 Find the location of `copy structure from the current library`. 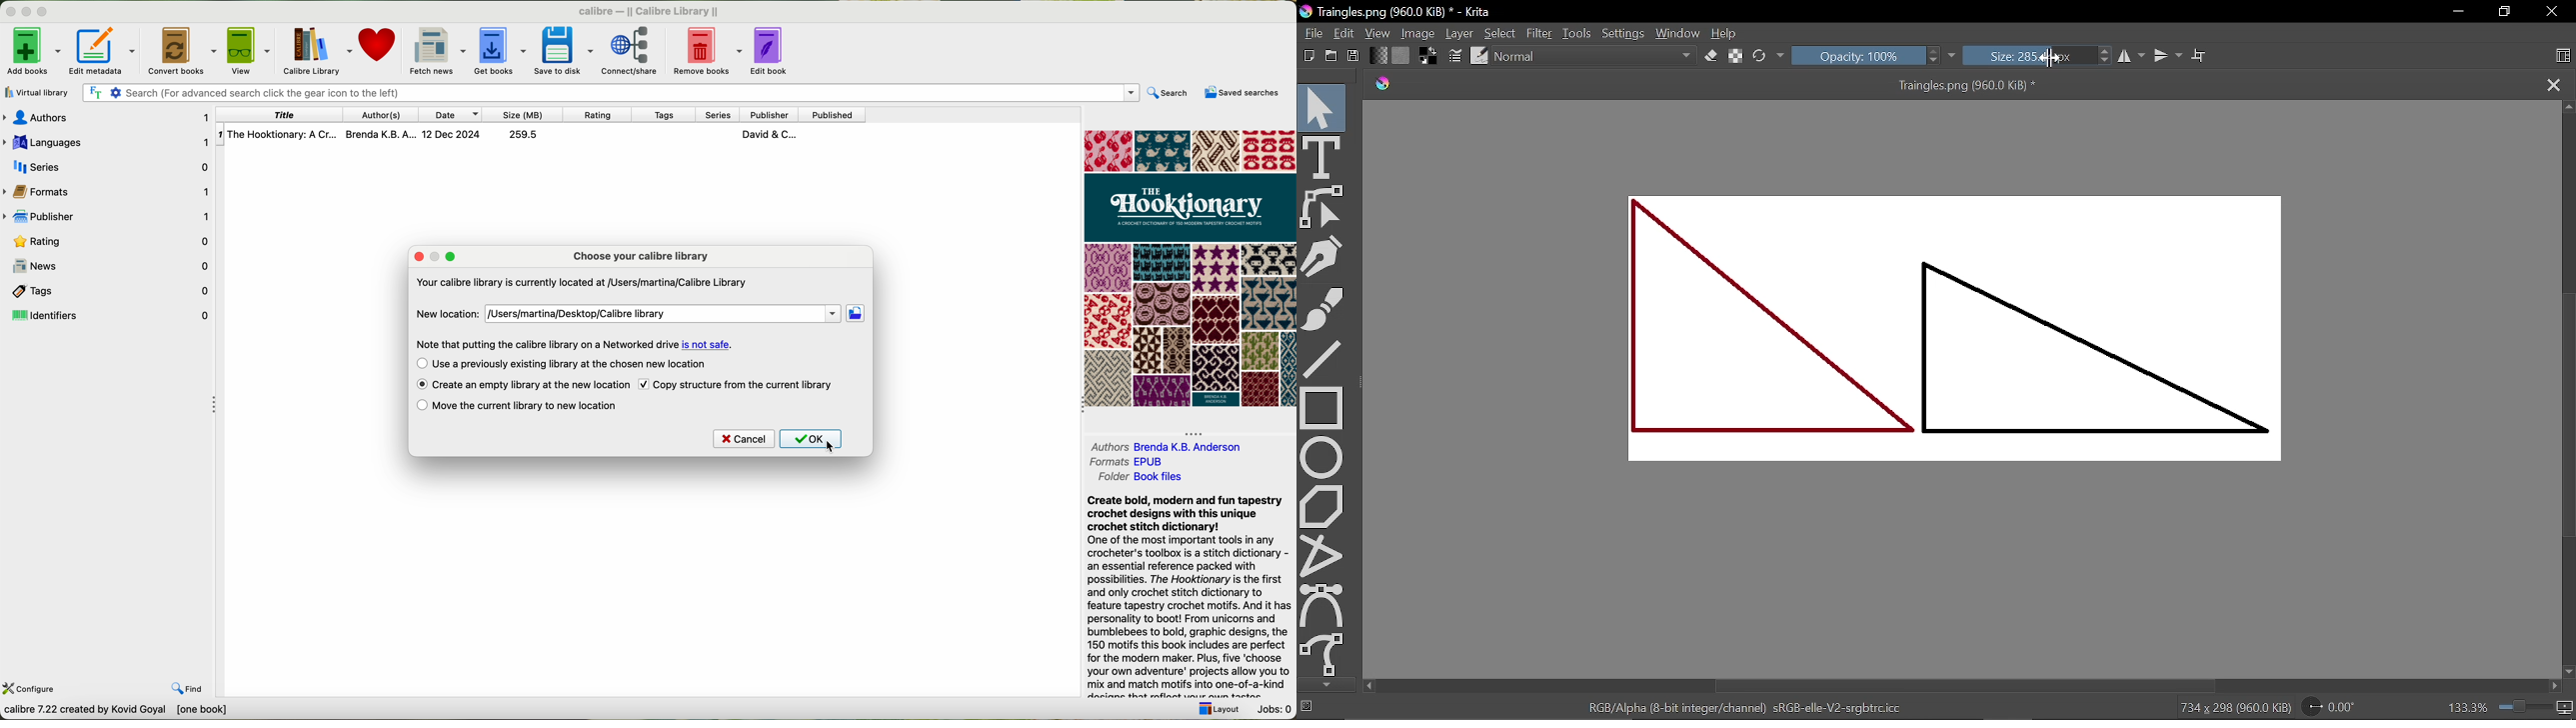

copy structure from the current library is located at coordinates (745, 385).